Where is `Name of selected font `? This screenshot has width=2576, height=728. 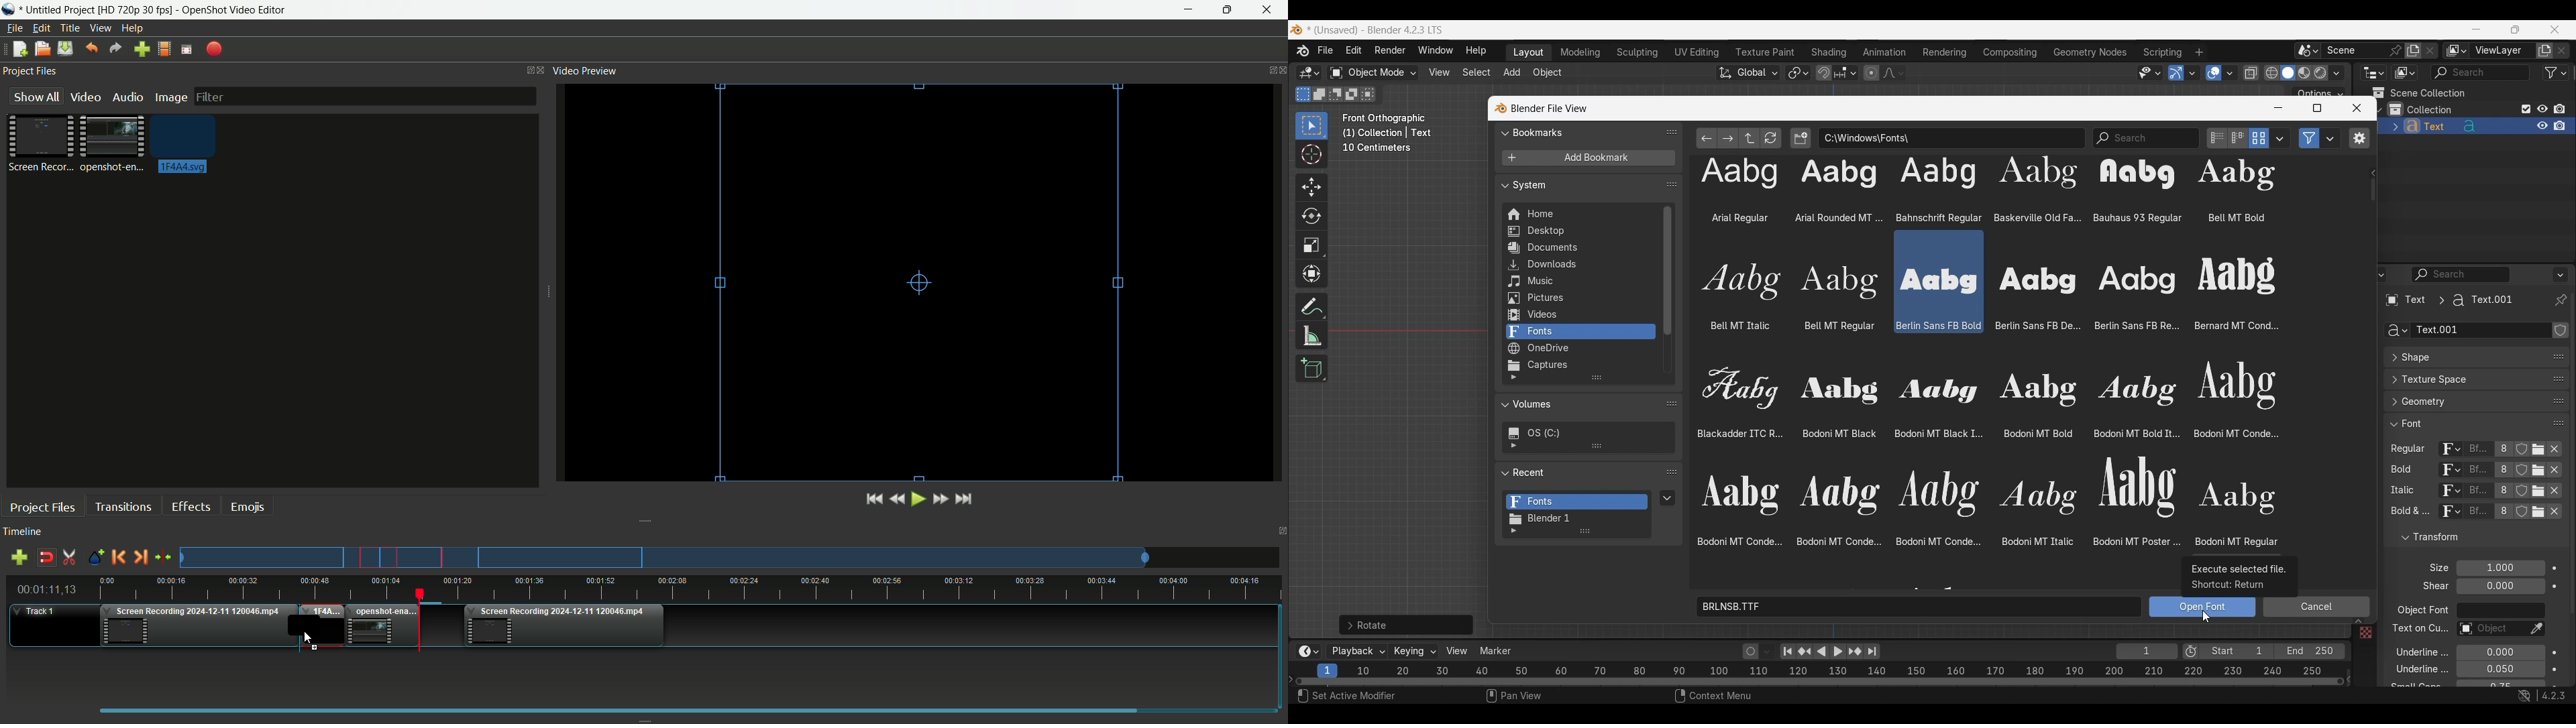 Name of selected font  is located at coordinates (1917, 607).